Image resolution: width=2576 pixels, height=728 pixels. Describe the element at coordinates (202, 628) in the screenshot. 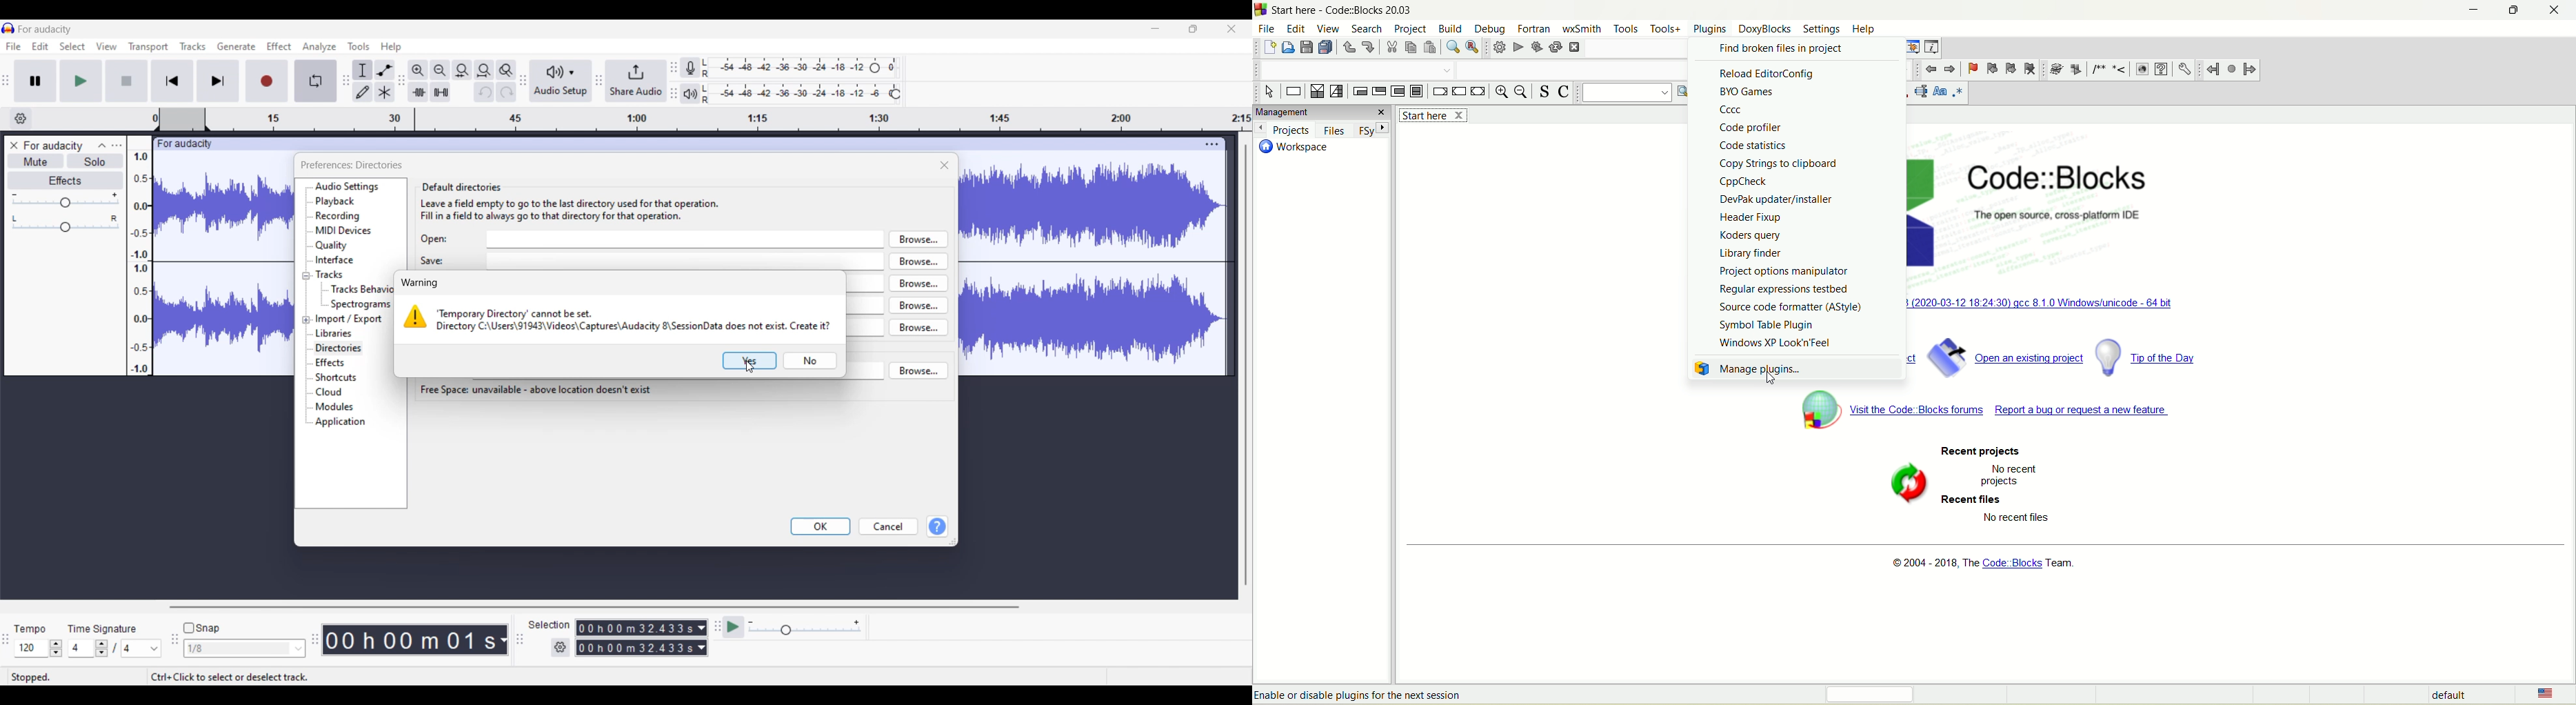

I see `Snap toggle` at that location.